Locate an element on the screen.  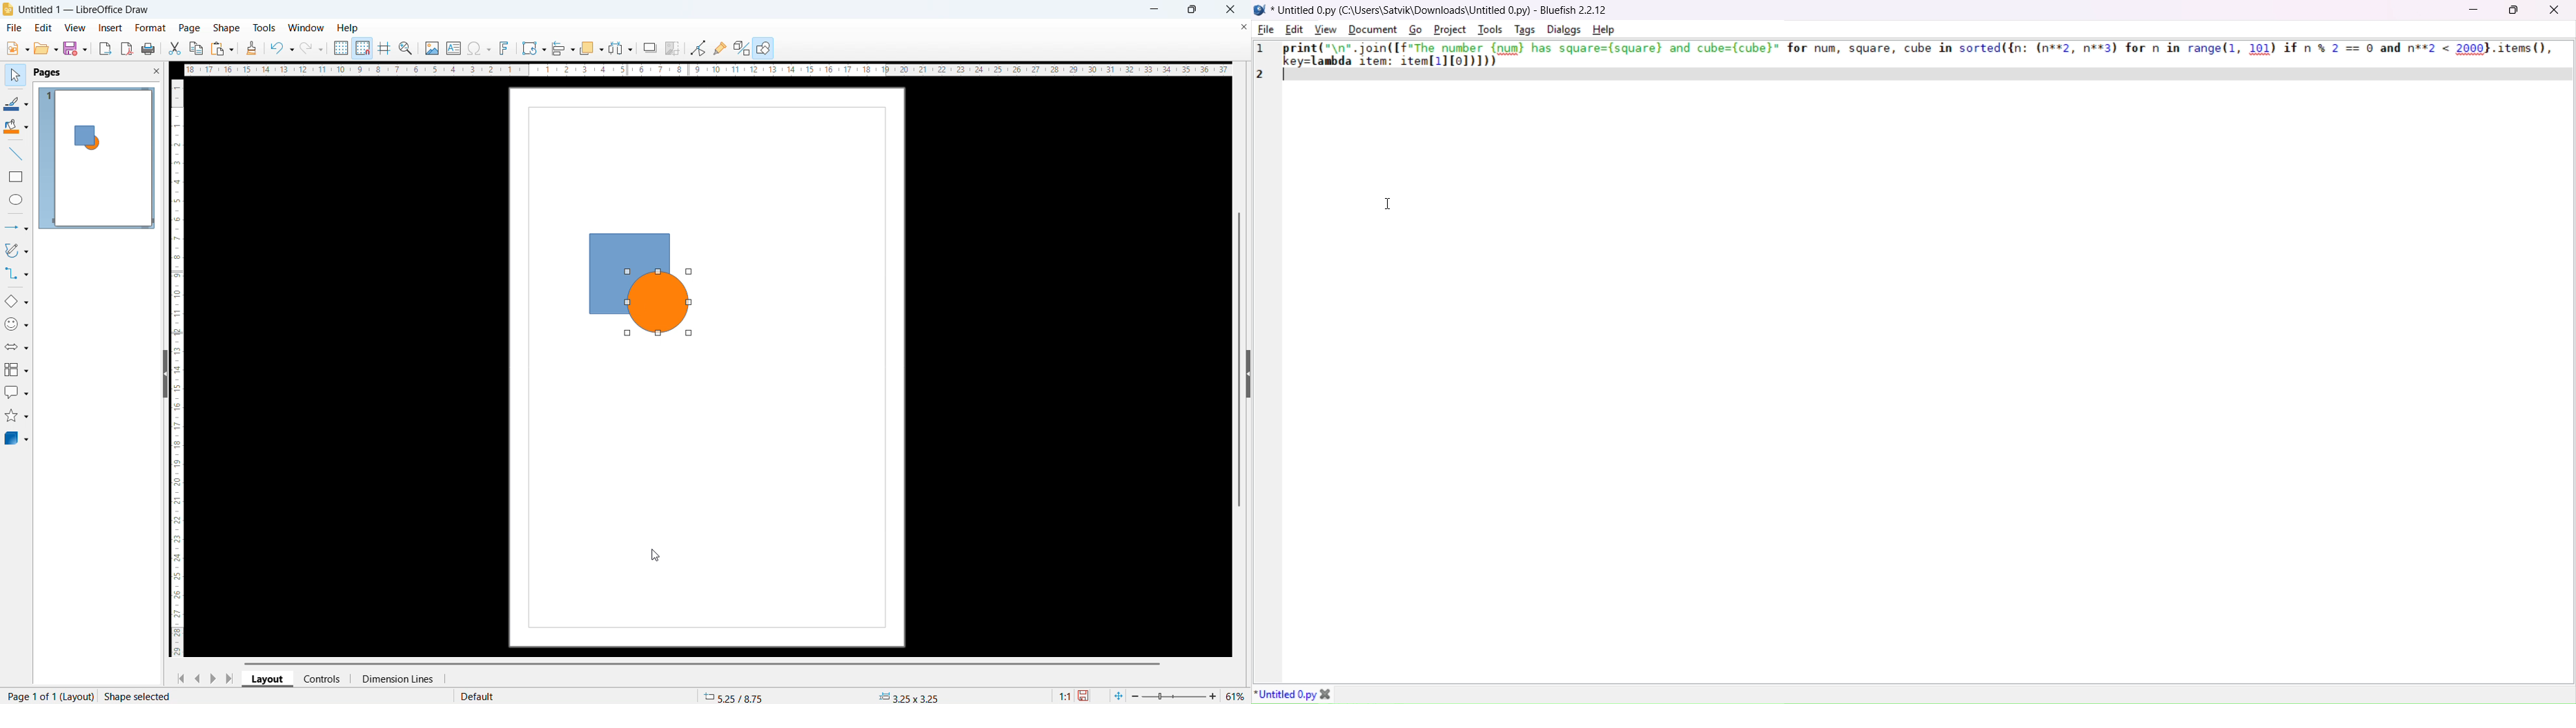
help  is located at coordinates (348, 27).